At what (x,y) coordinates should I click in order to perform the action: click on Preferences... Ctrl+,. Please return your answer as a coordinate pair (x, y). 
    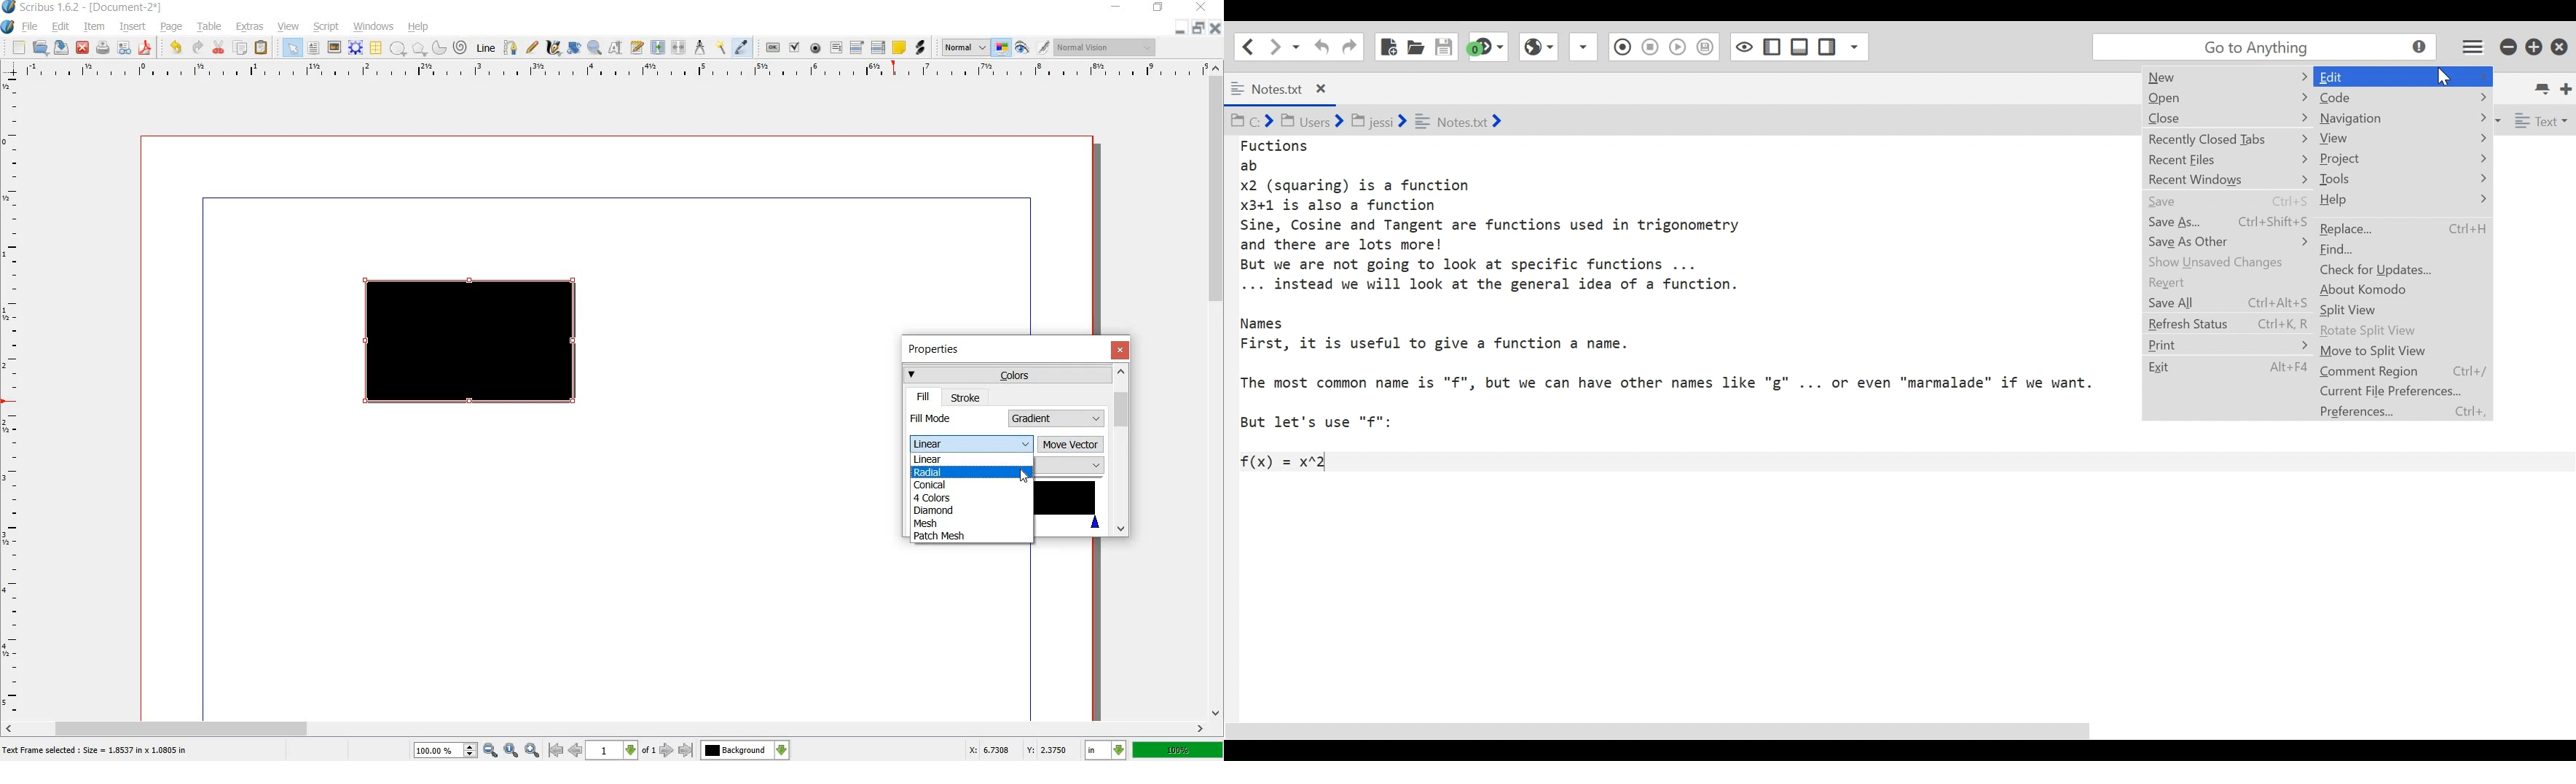
    Looking at the image, I should click on (2411, 412).